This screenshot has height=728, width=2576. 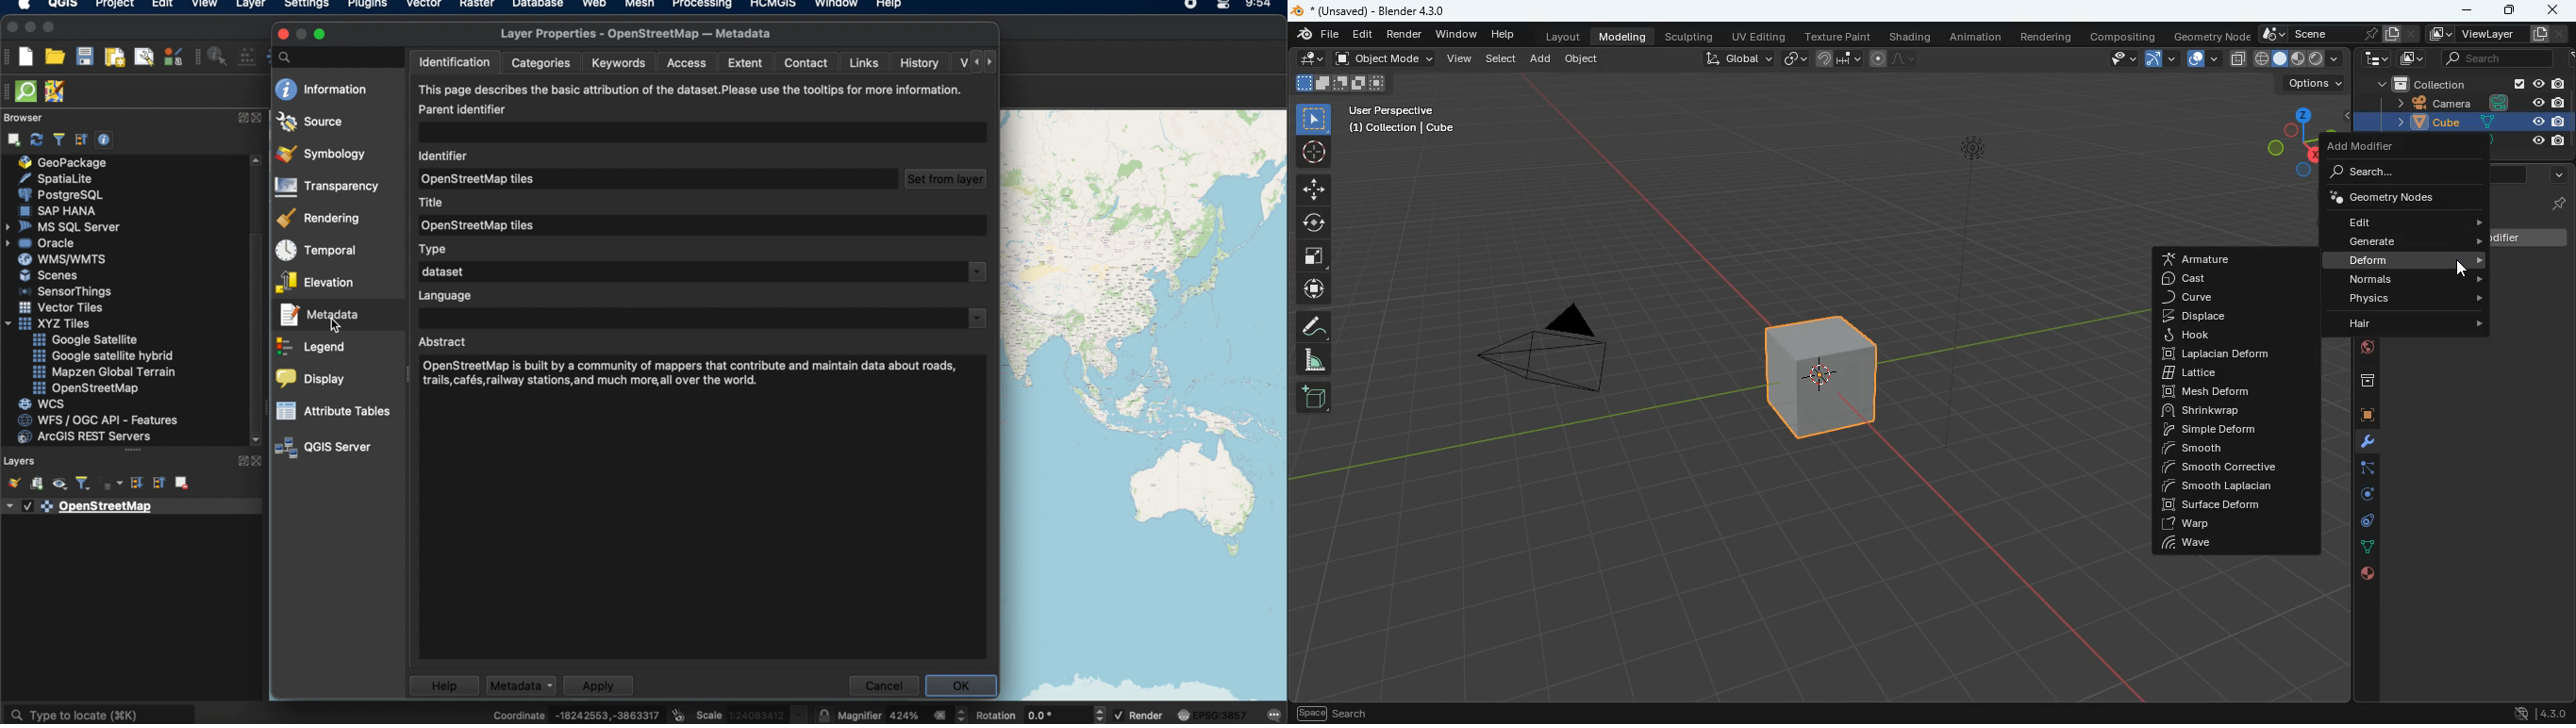 What do you see at coordinates (2285, 59) in the screenshot?
I see `type` at bounding box center [2285, 59].